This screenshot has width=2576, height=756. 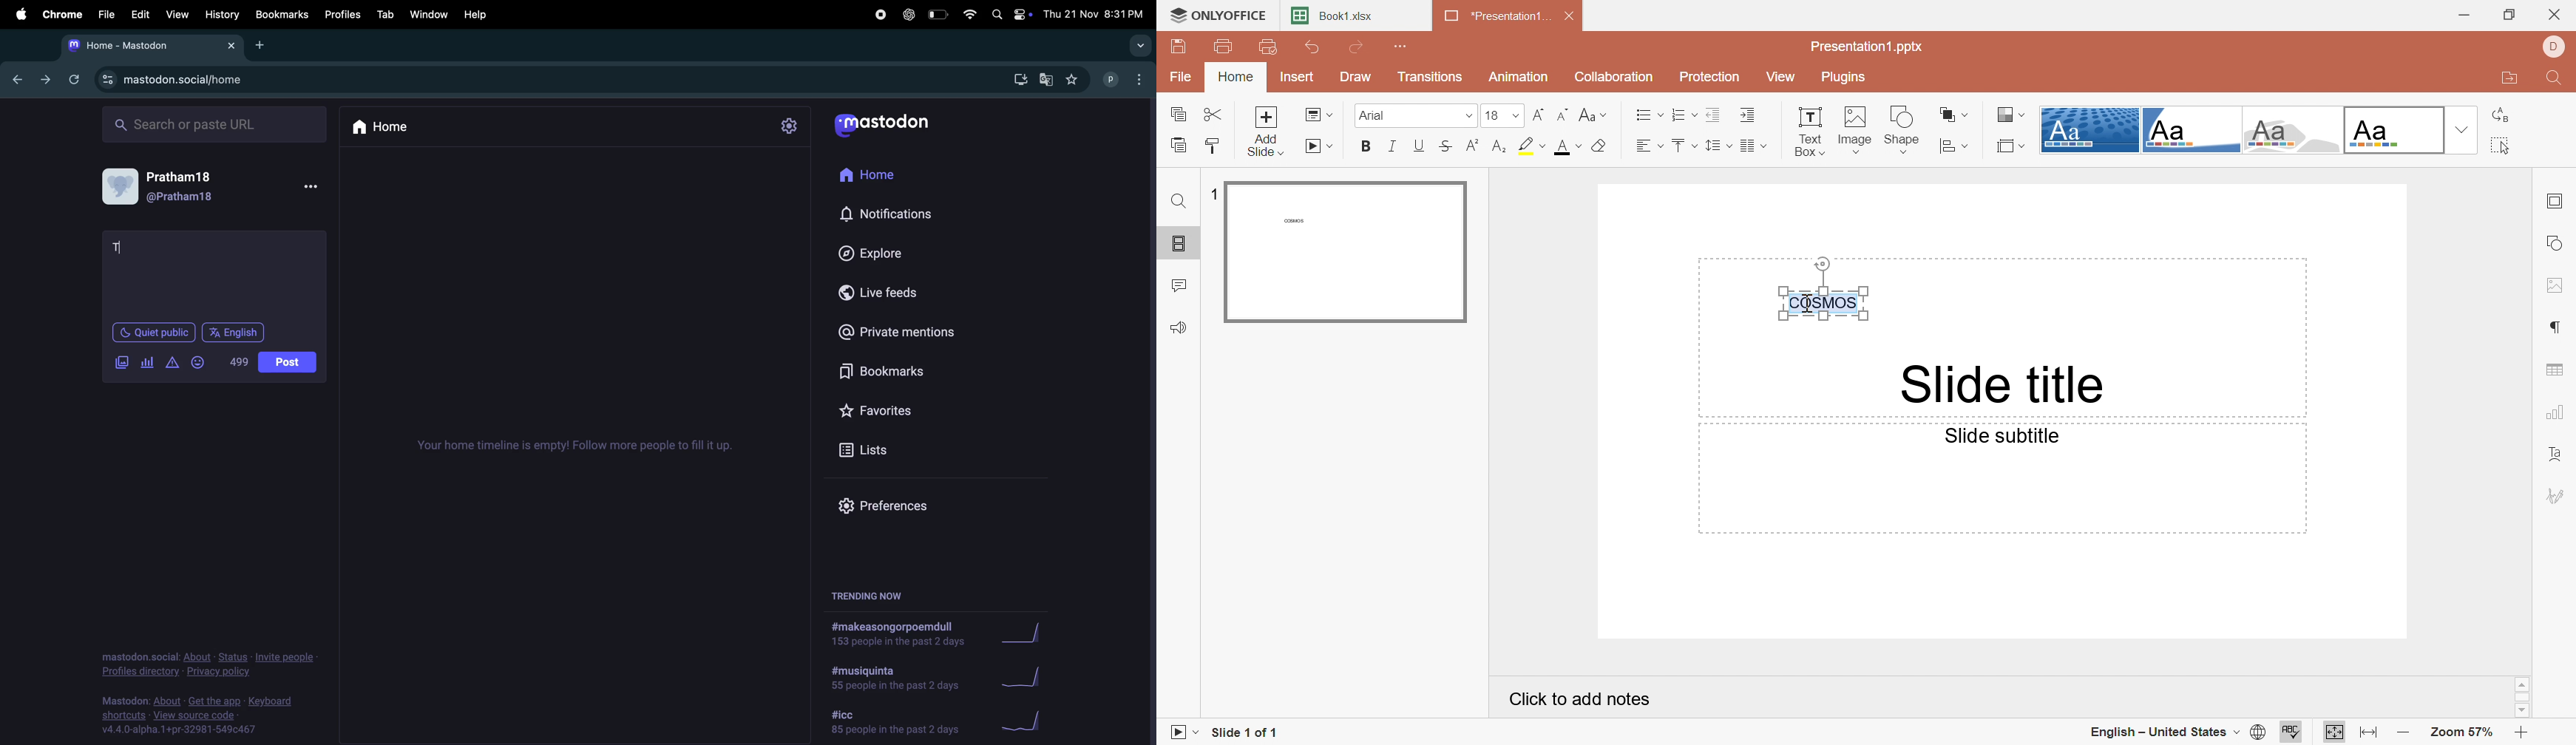 I want to click on ONLYOFFICE, so click(x=1221, y=17).